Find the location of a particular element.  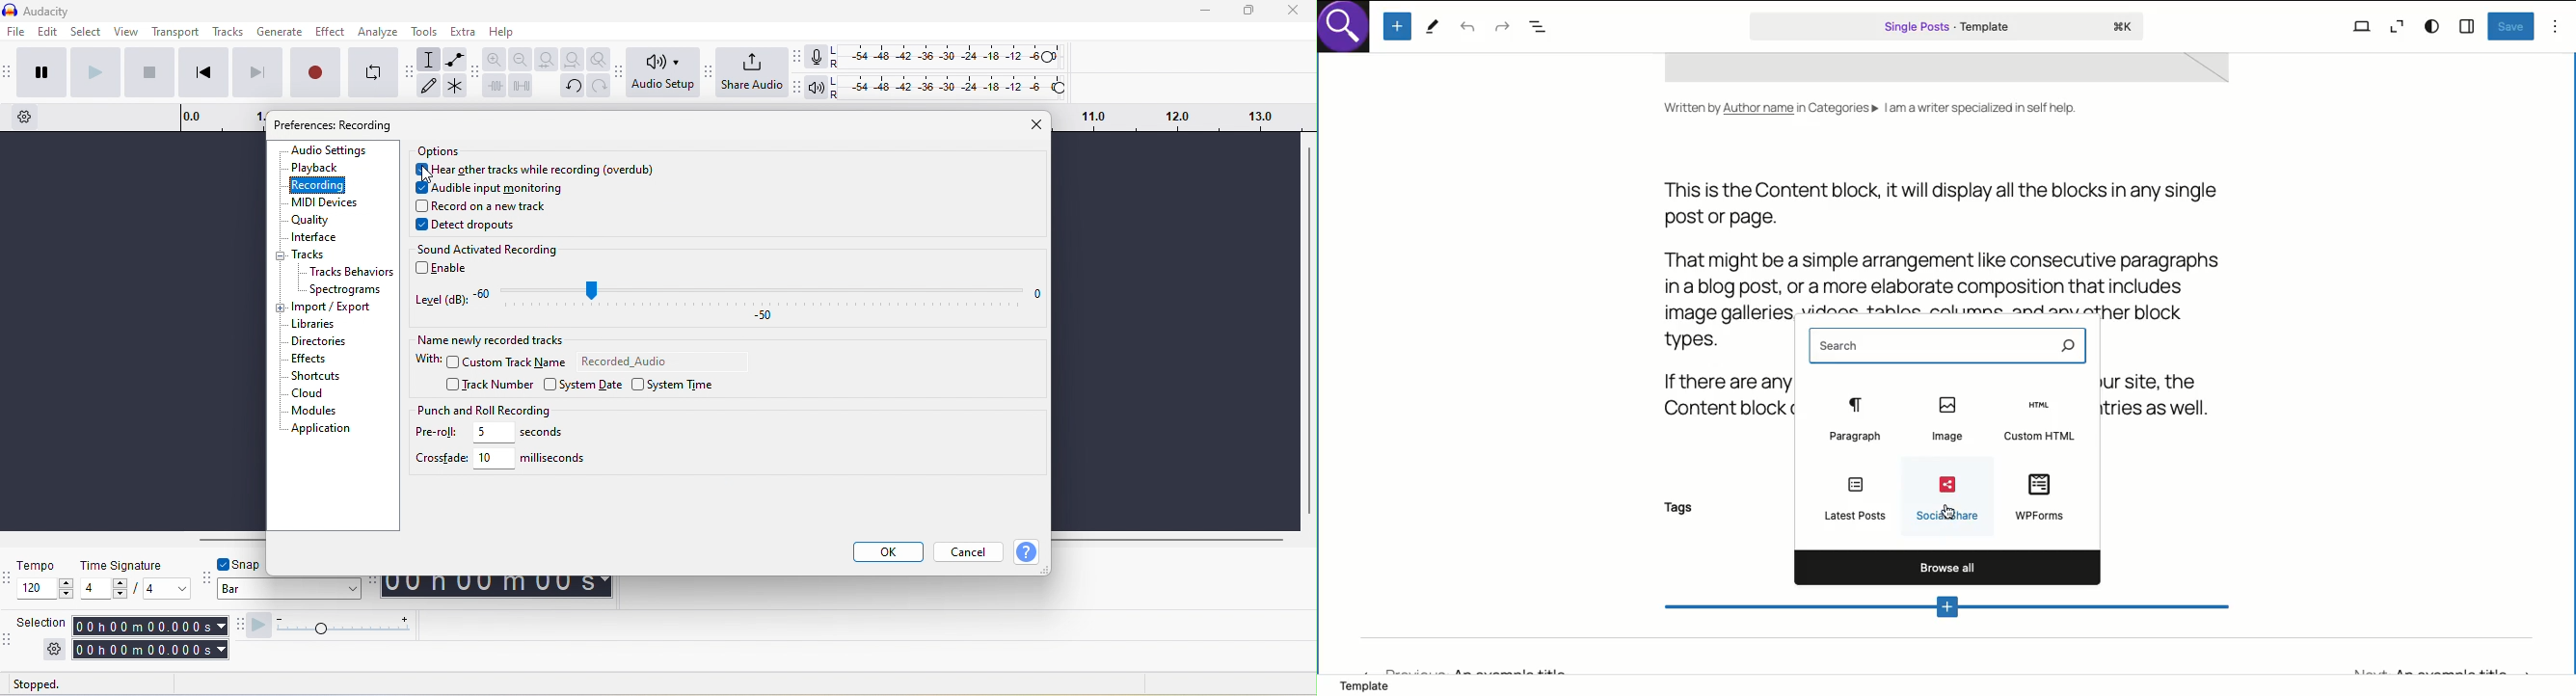

cloud is located at coordinates (311, 395).